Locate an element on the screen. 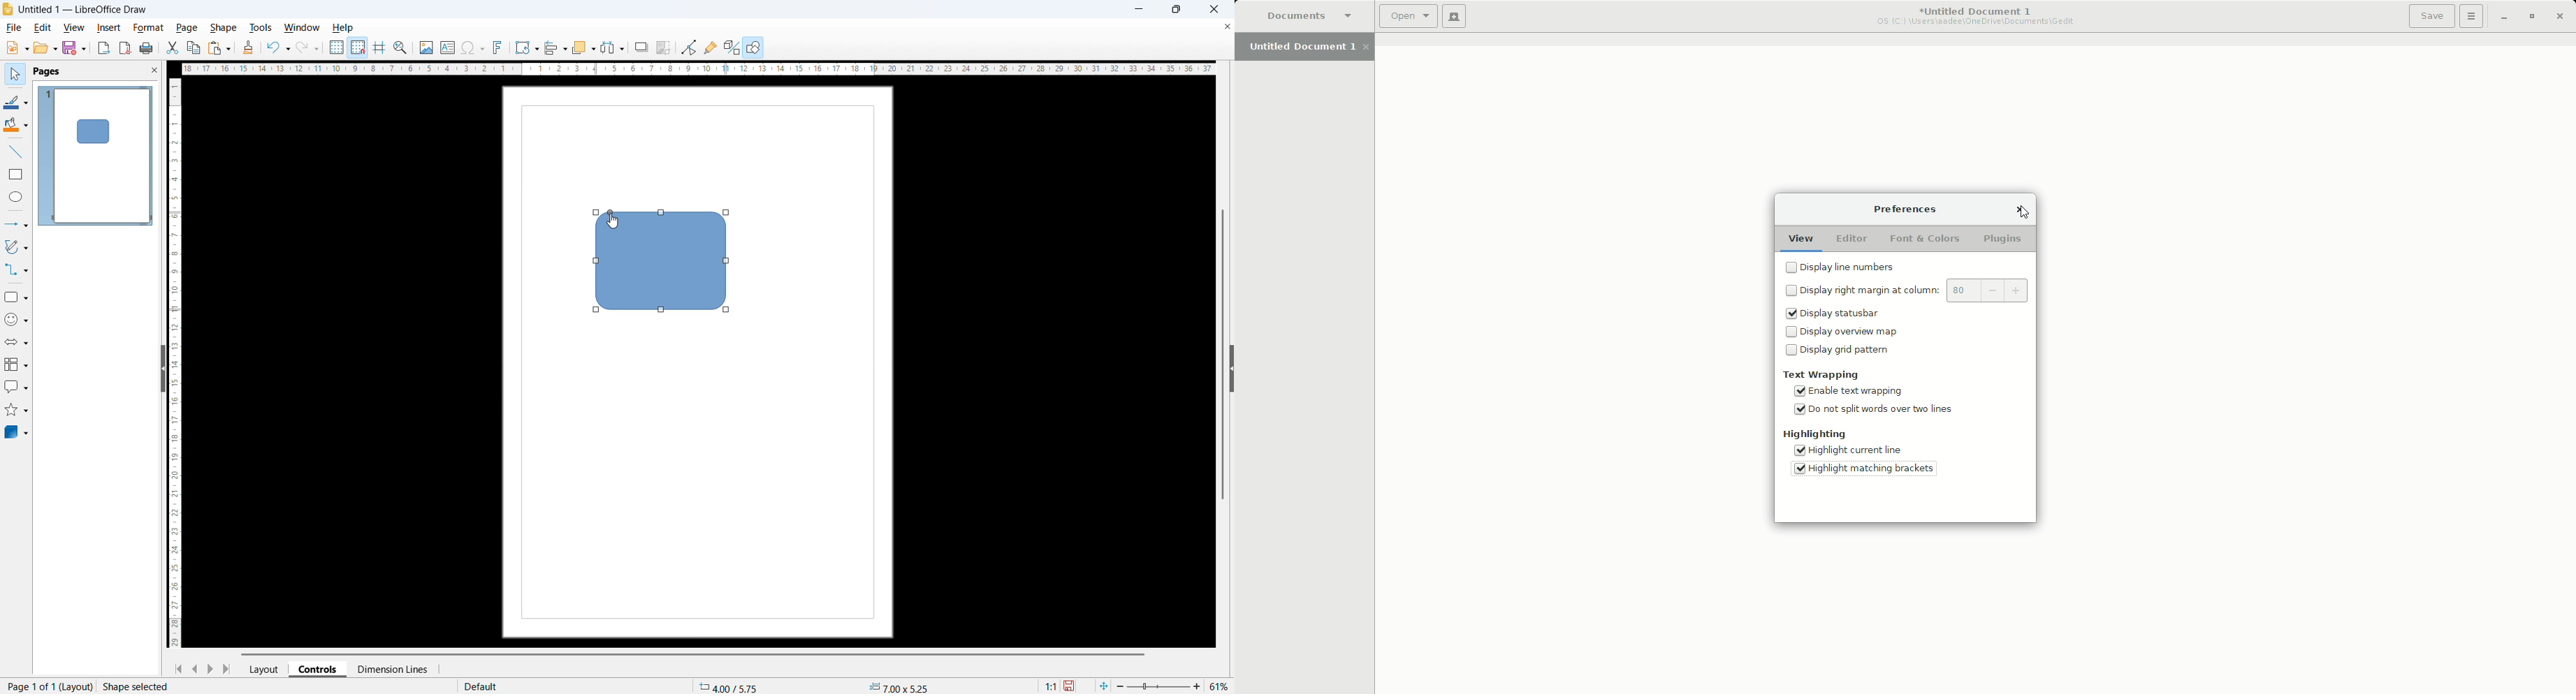 The width and height of the screenshot is (2576, 700). Vertical ruler  is located at coordinates (176, 363).